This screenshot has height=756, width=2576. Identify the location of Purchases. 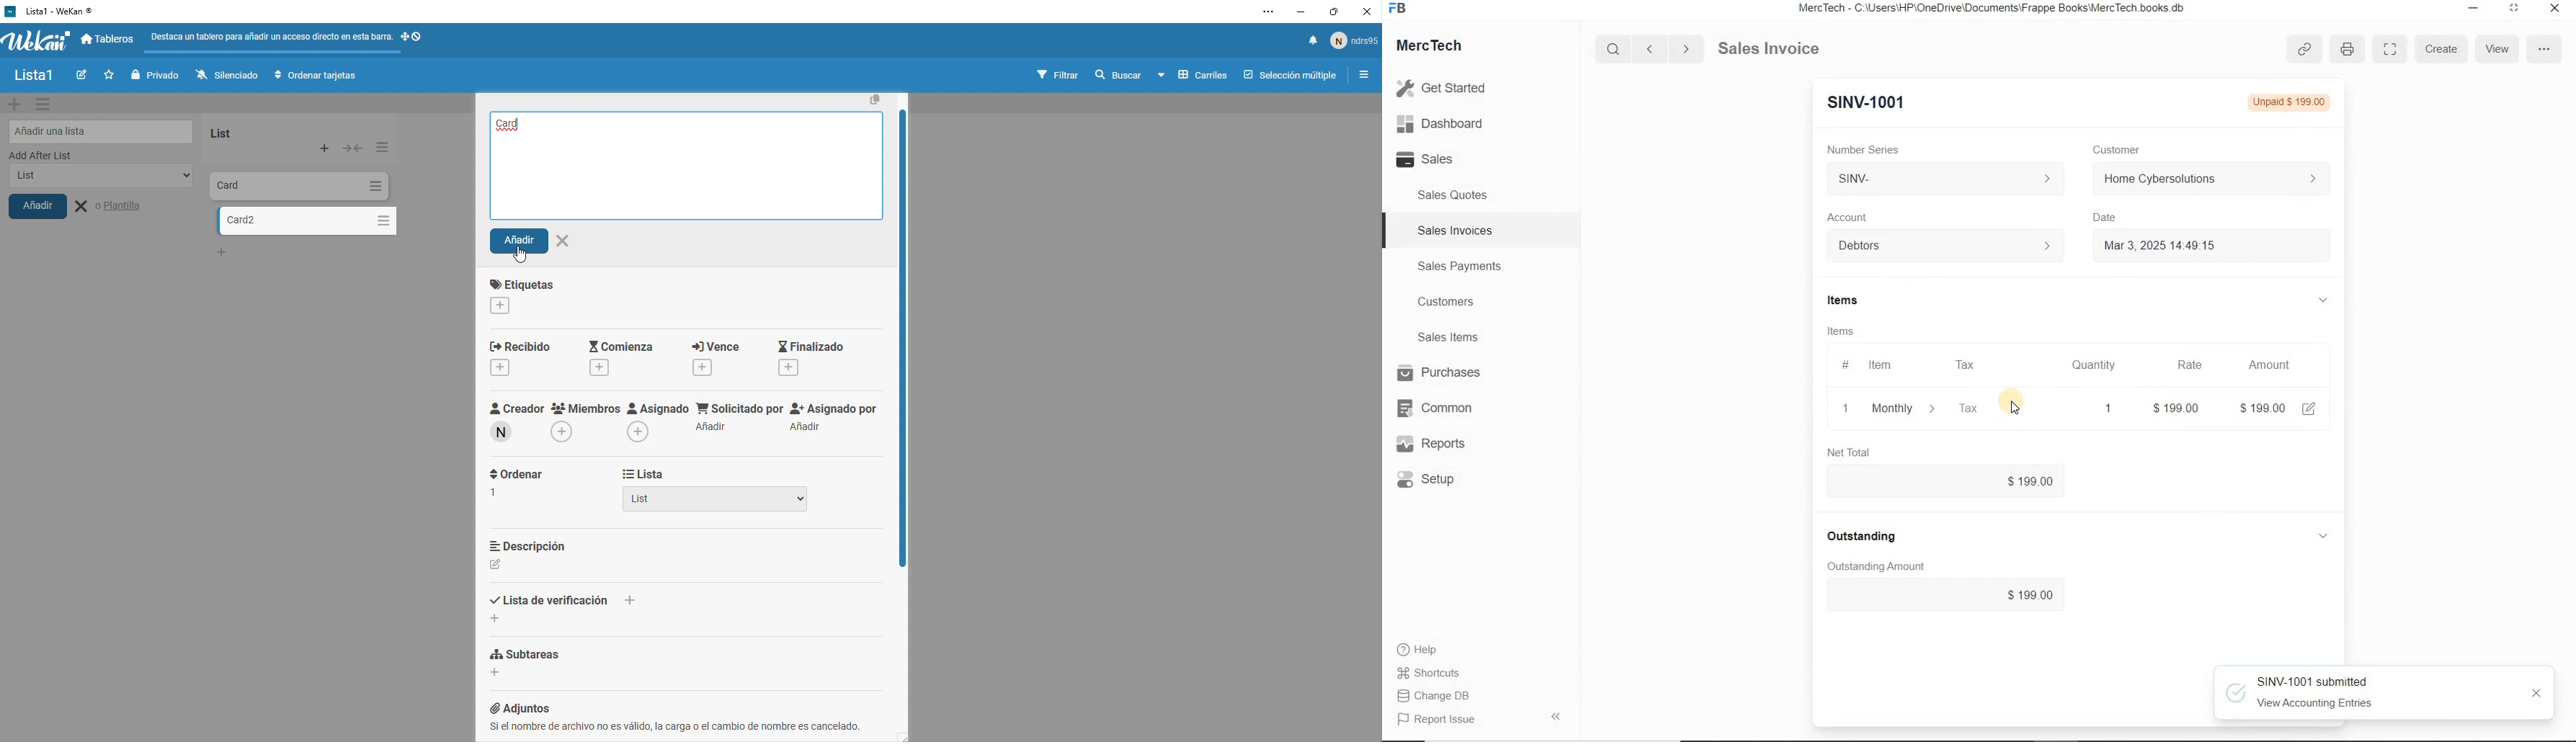
(1441, 374).